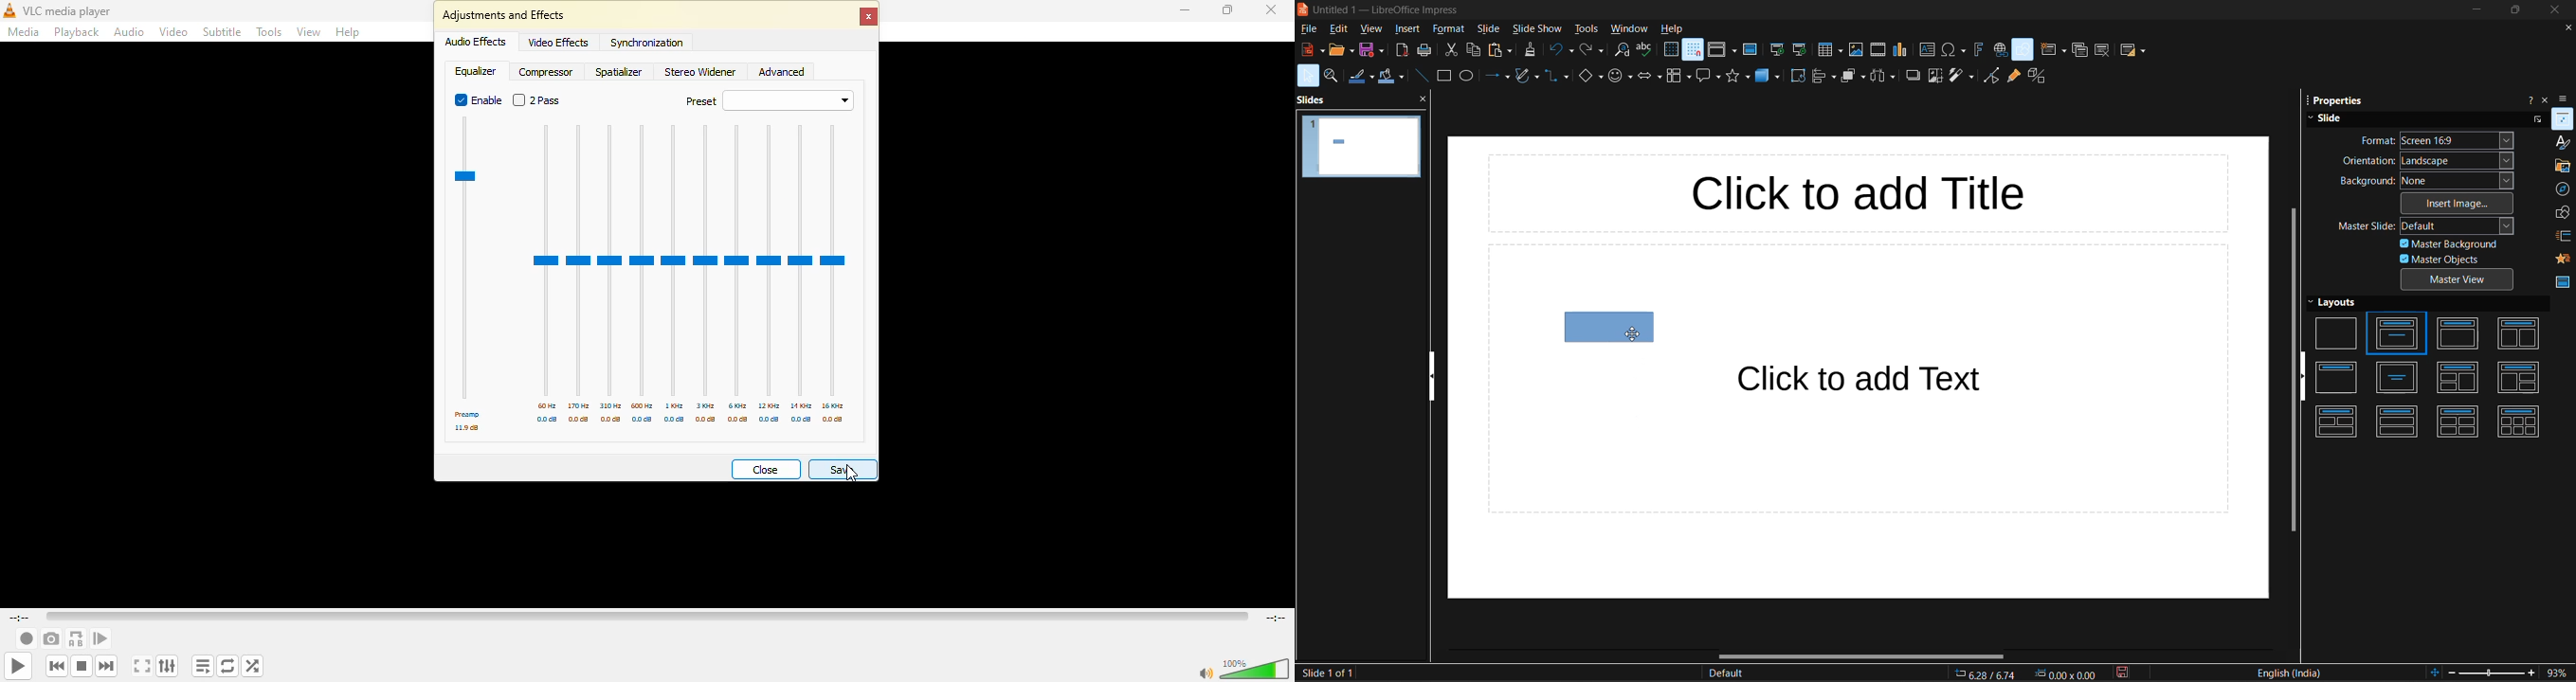 The width and height of the screenshot is (2576, 700). I want to click on centered text, so click(2401, 379).